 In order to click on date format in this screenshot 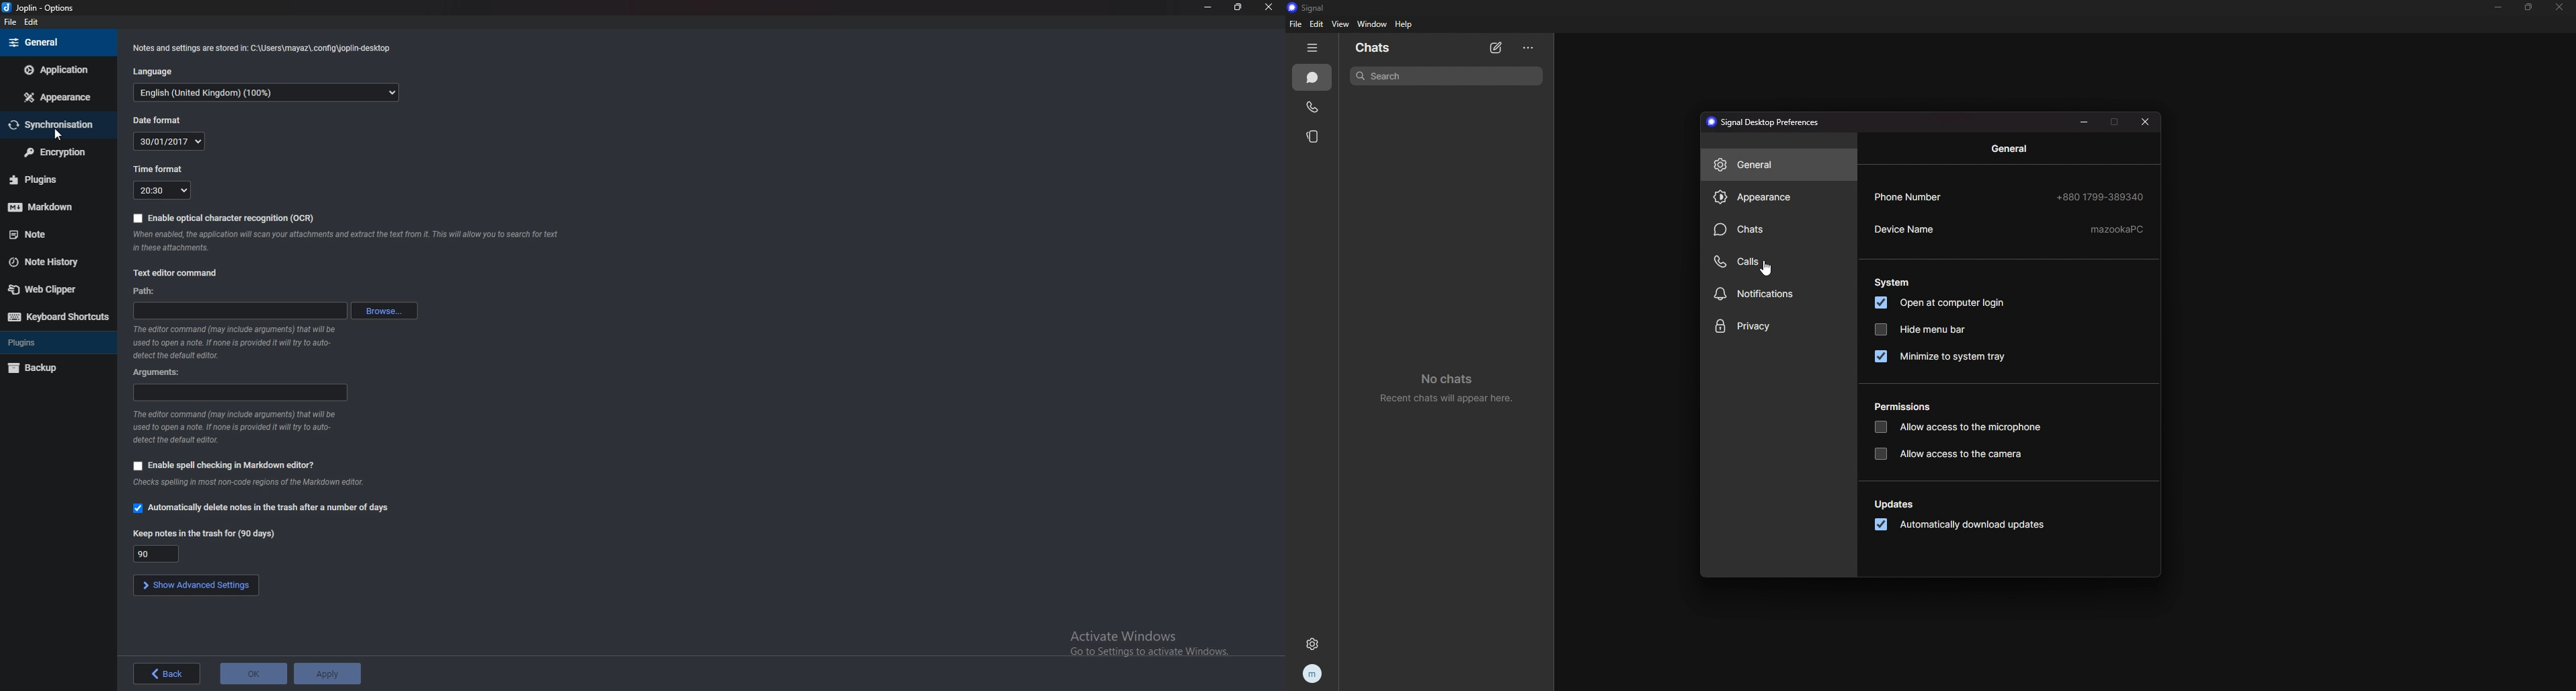, I will do `click(156, 120)`.